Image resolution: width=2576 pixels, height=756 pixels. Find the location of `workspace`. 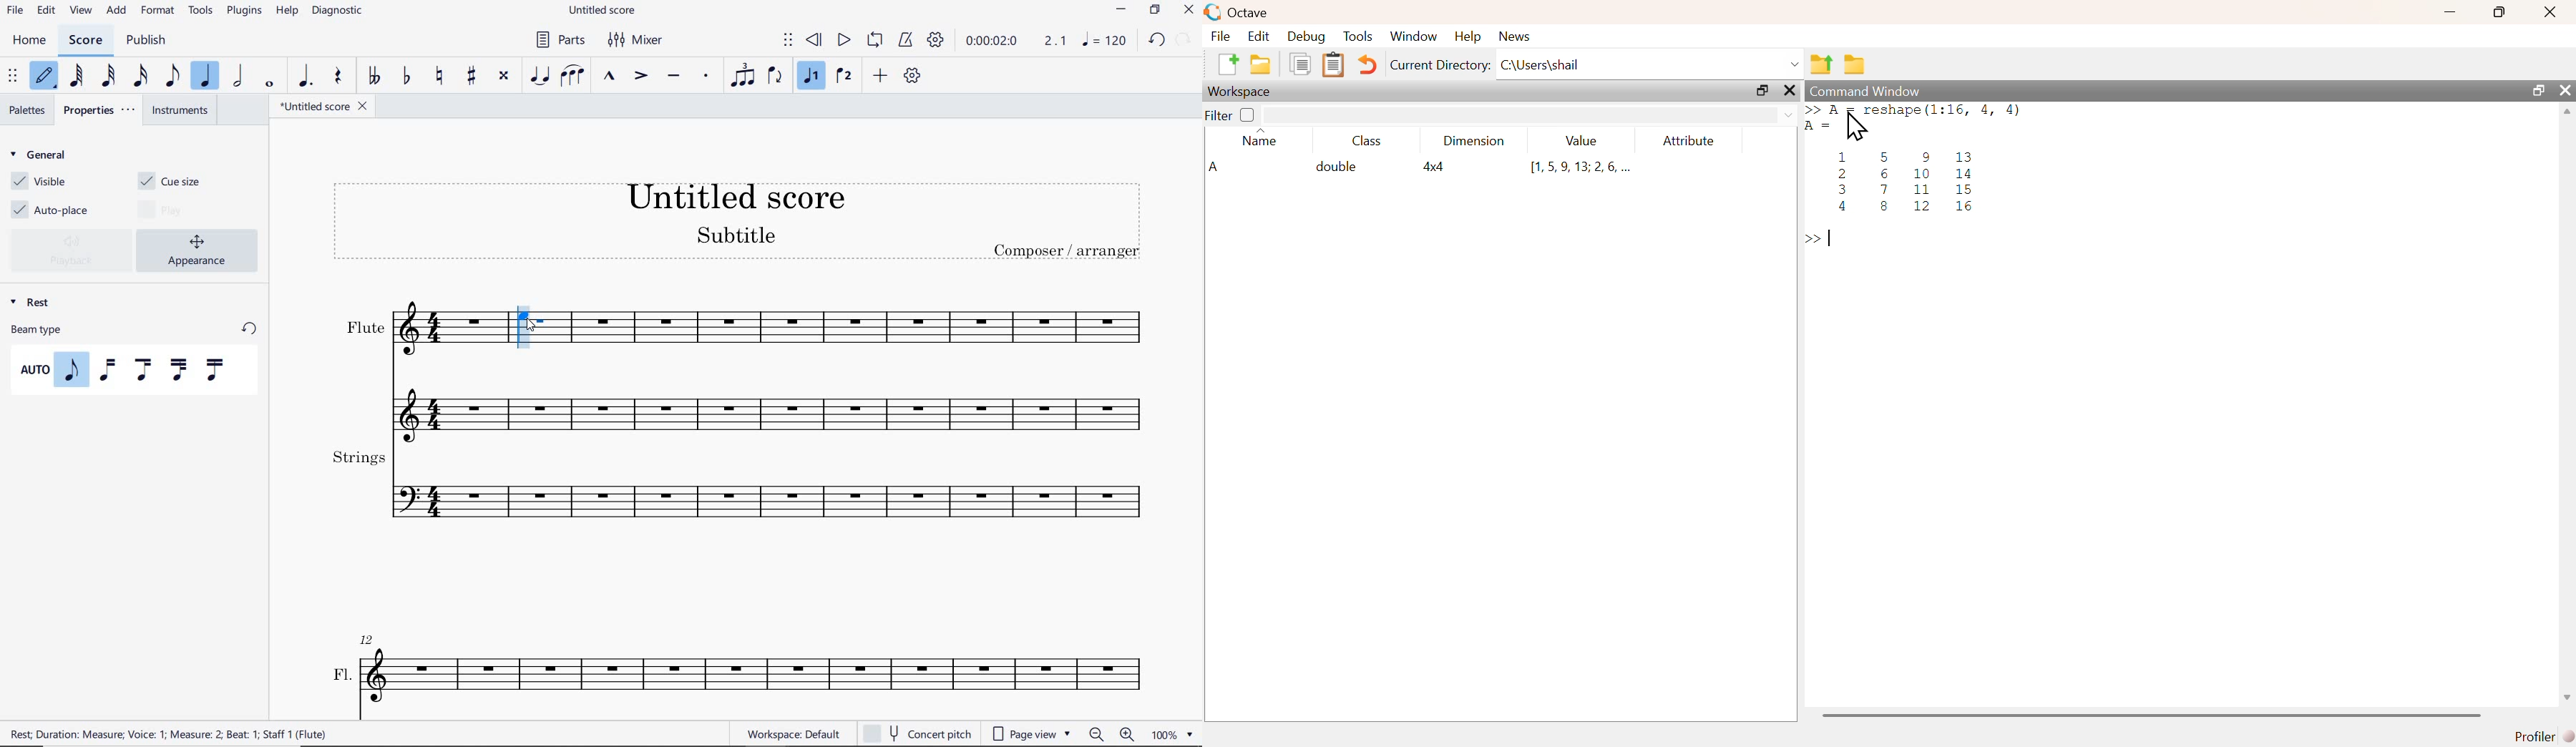

workspace is located at coordinates (1244, 92).